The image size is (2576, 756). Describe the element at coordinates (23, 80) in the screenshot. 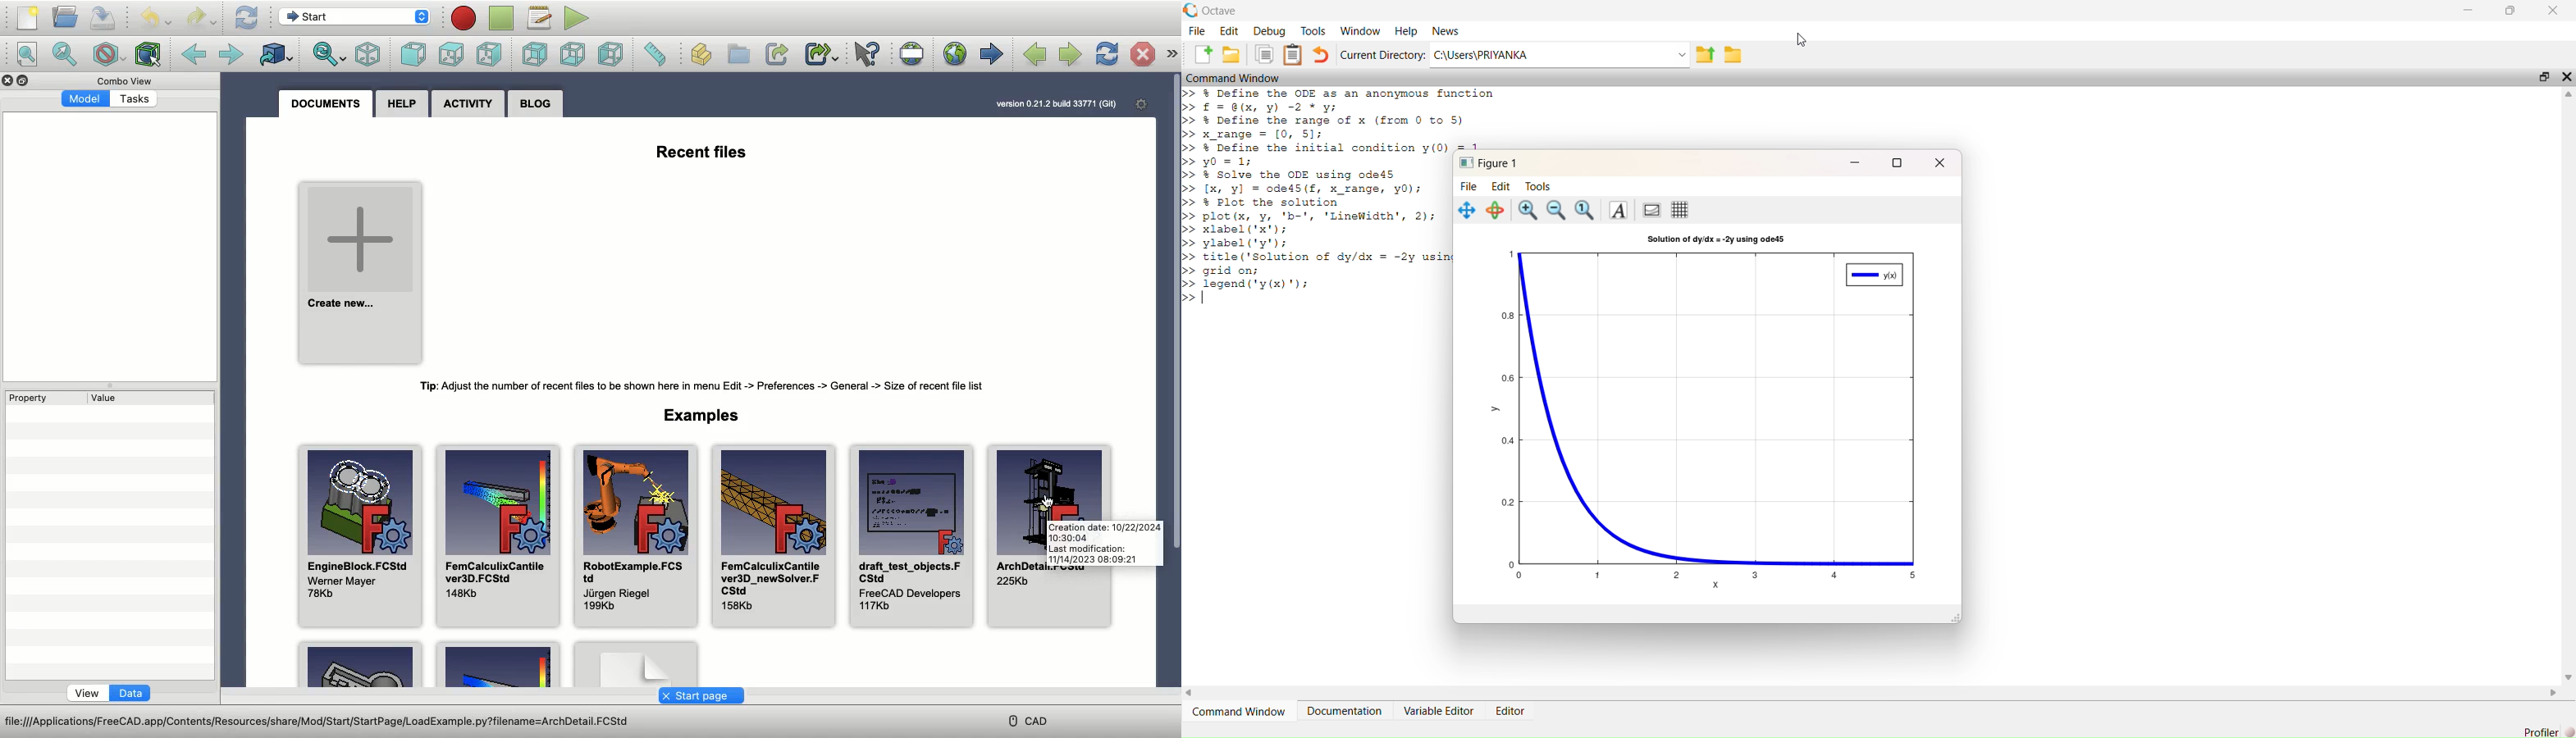

I see `Collapse` at that location.